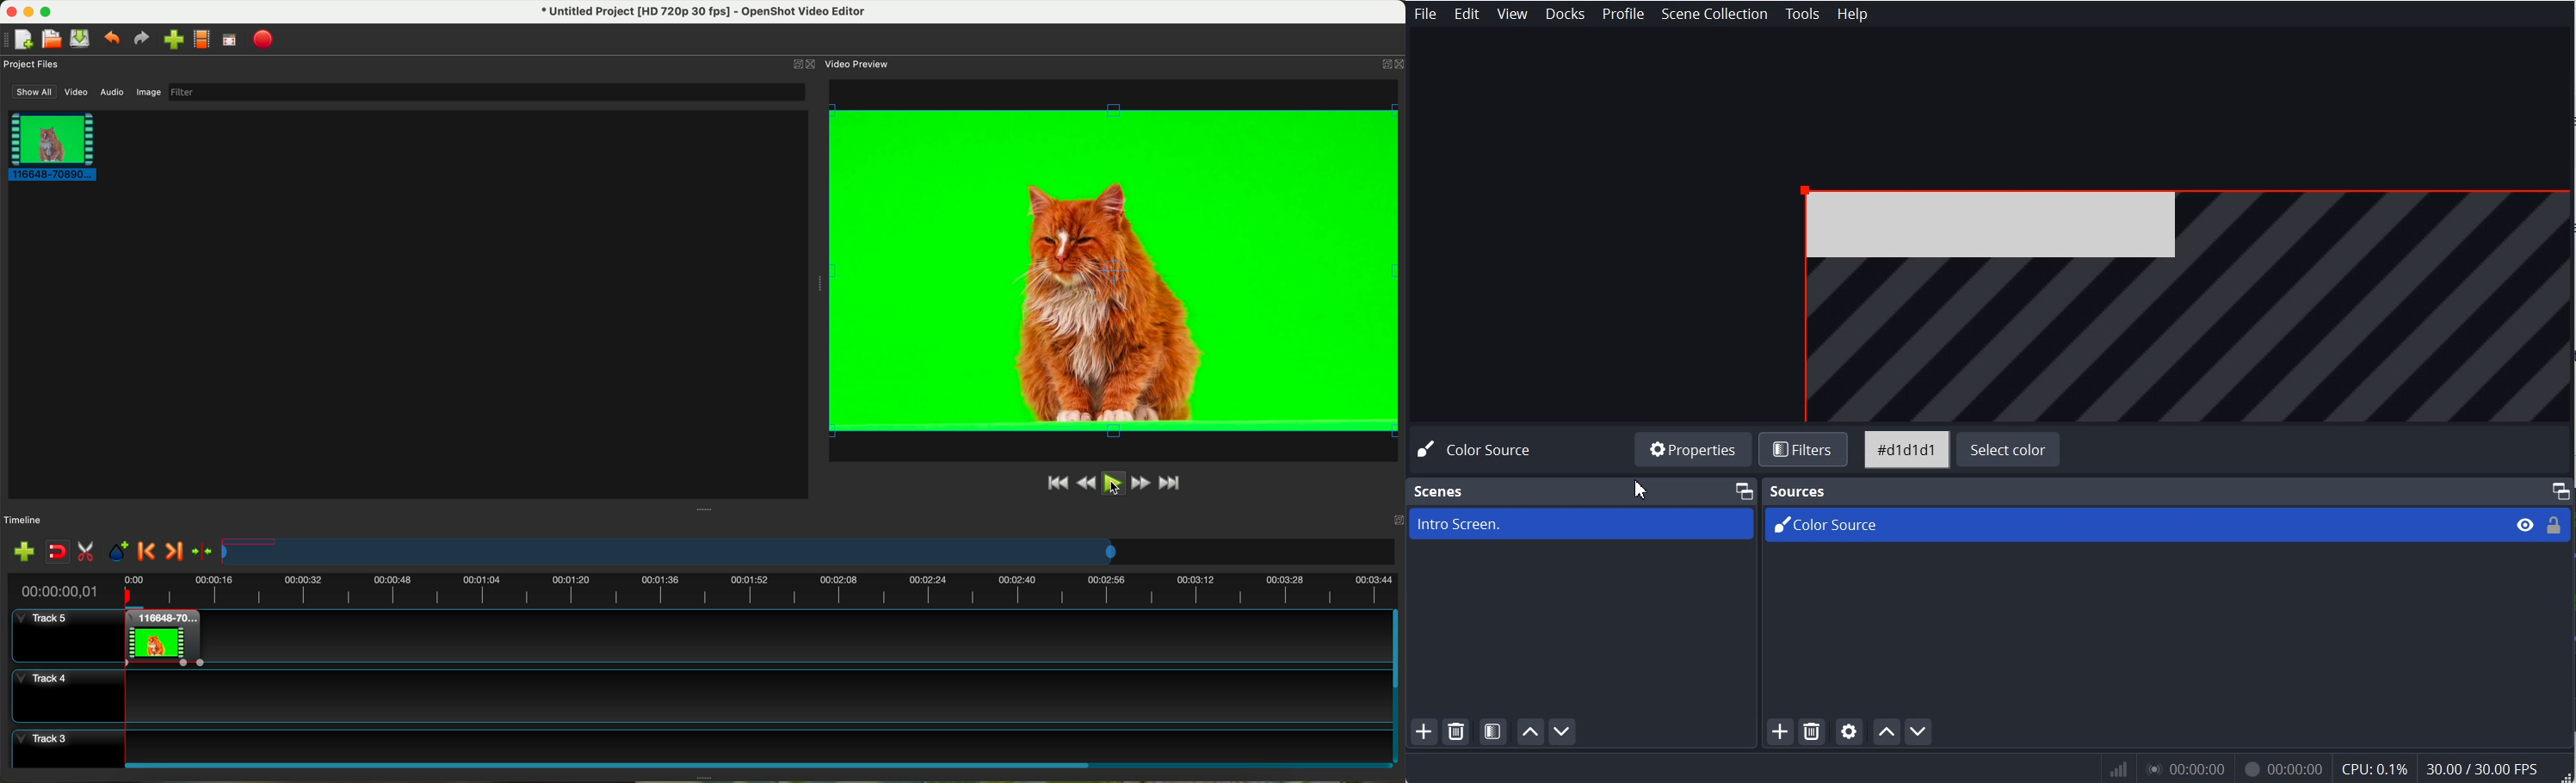 The height and width of the screenshot is (784, 2576). Describe the element at coordinates (229, 40) in the screenshot. I see `full screen` at that location.